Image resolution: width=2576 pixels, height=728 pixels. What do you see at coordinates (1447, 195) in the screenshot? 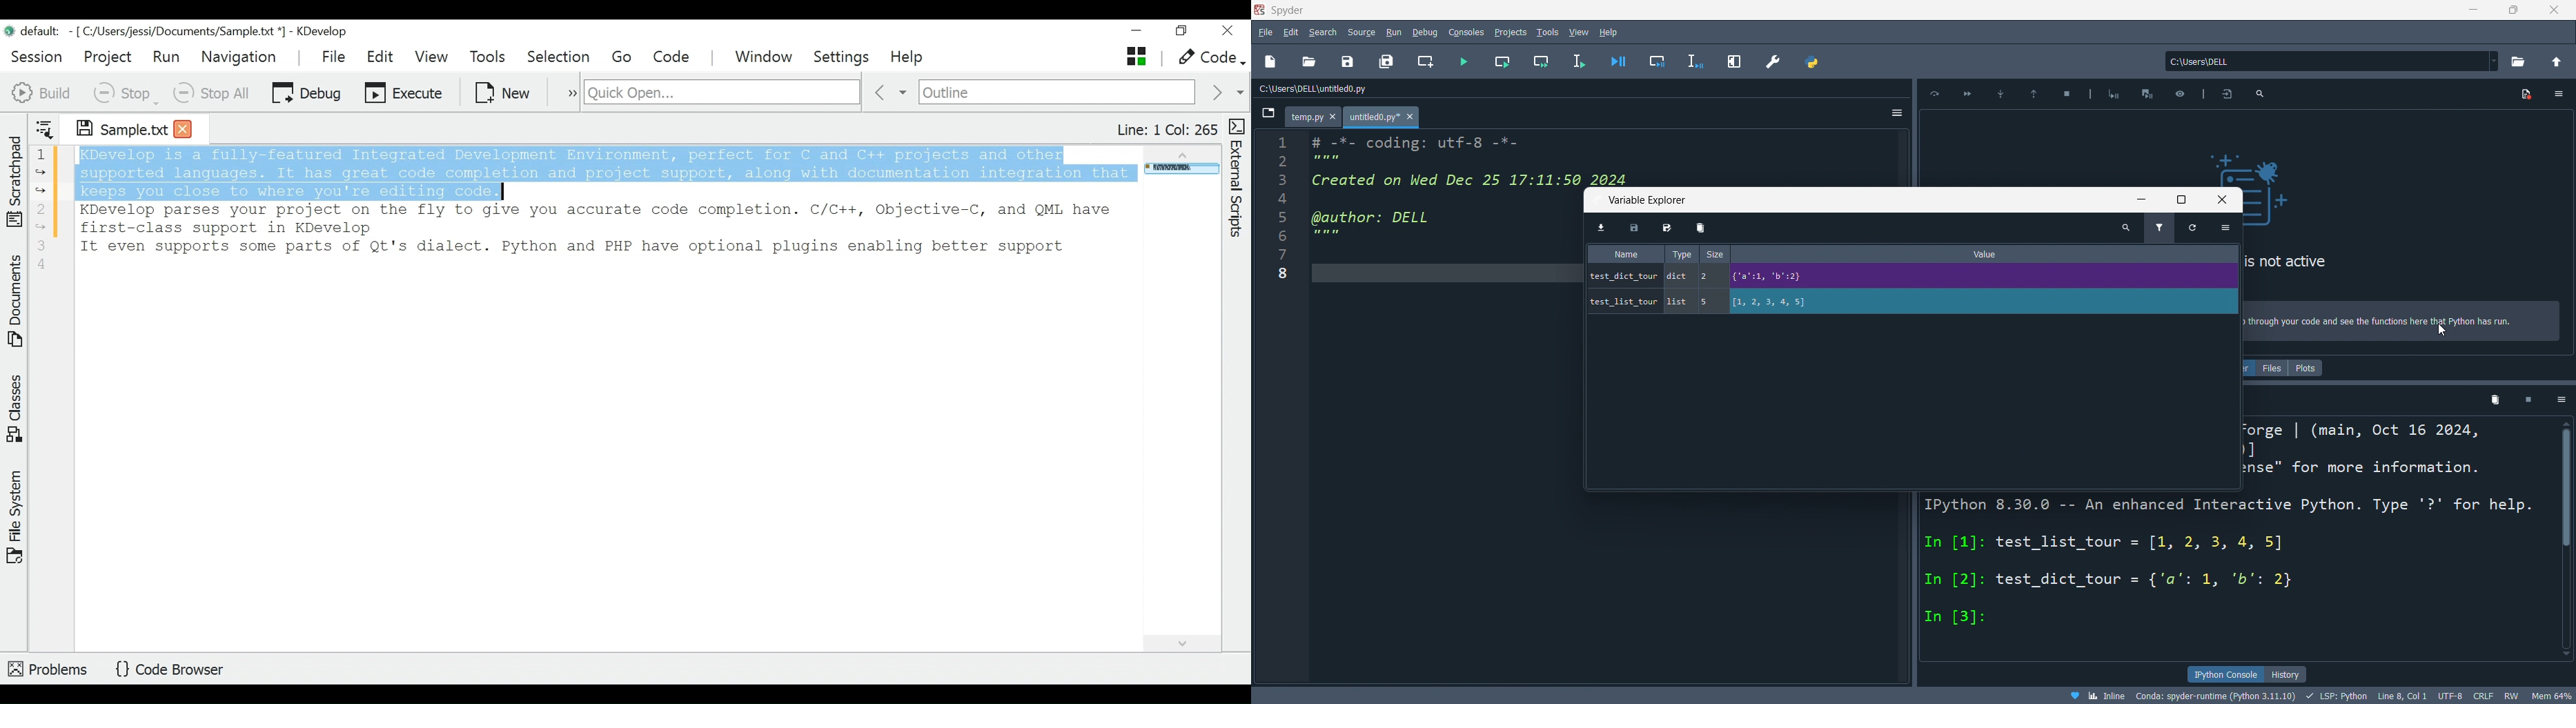
I see `editor pane` at bounding box center [1447, 195].